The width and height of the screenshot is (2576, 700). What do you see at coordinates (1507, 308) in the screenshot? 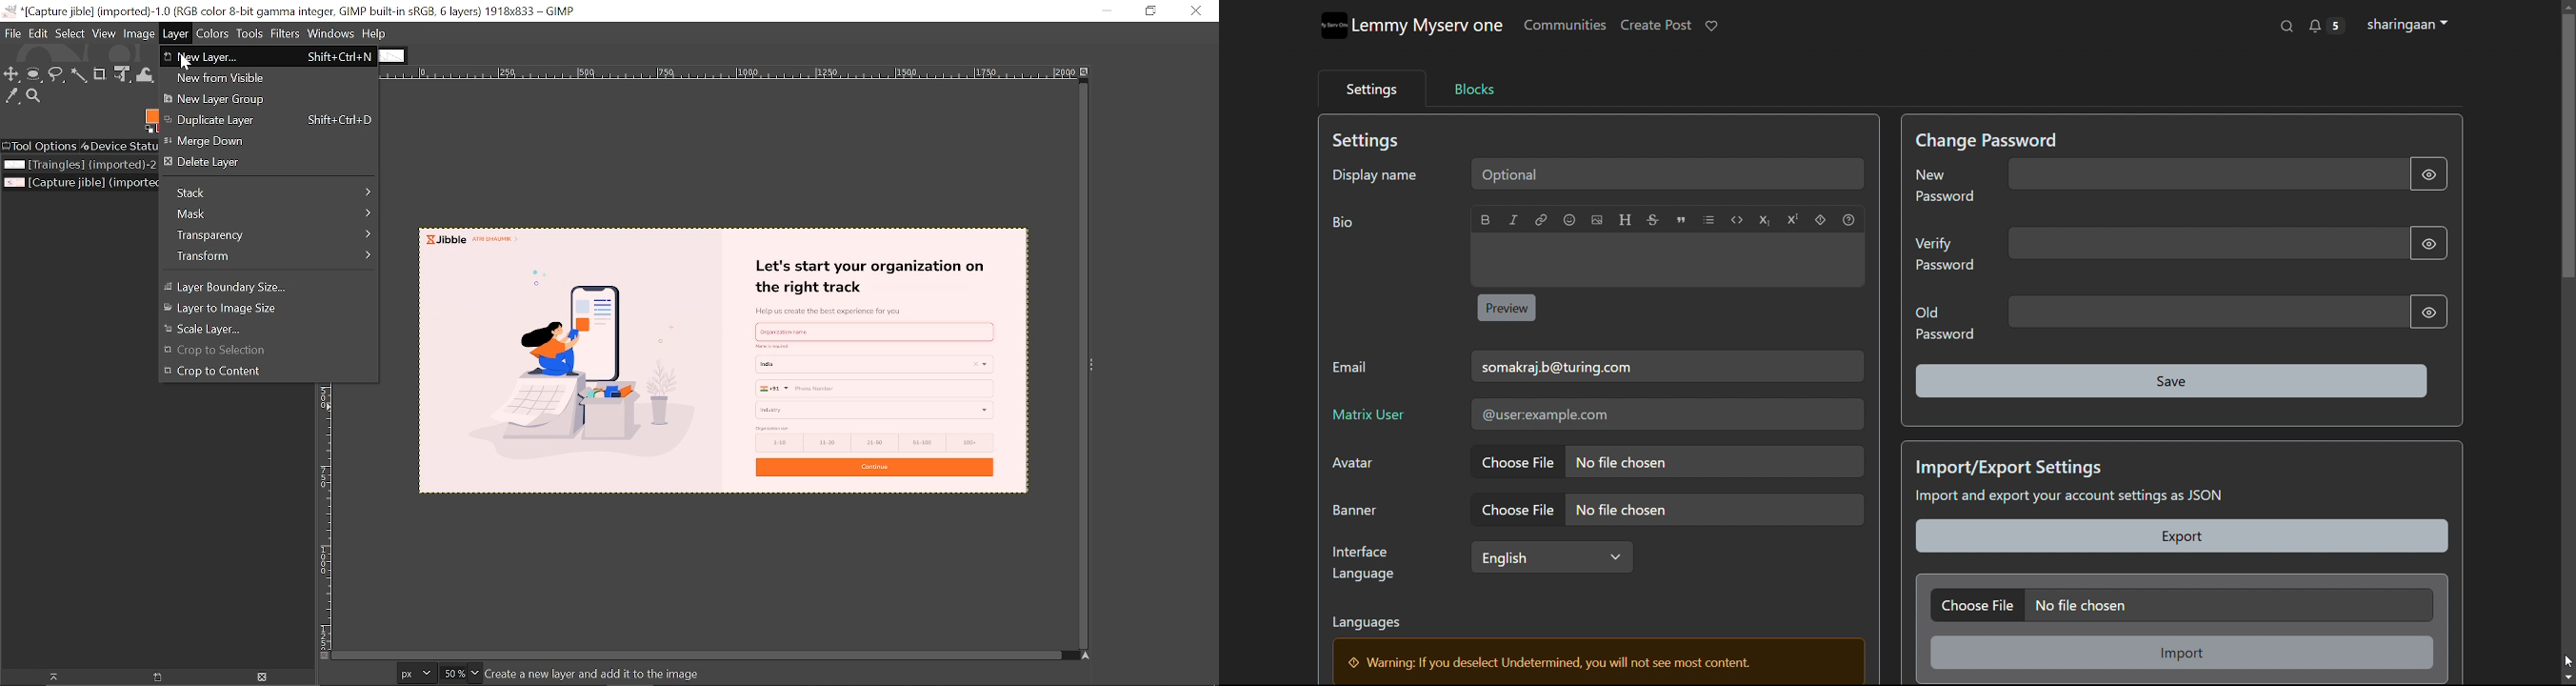
I see `preview` at bounding box center [1507, 308].